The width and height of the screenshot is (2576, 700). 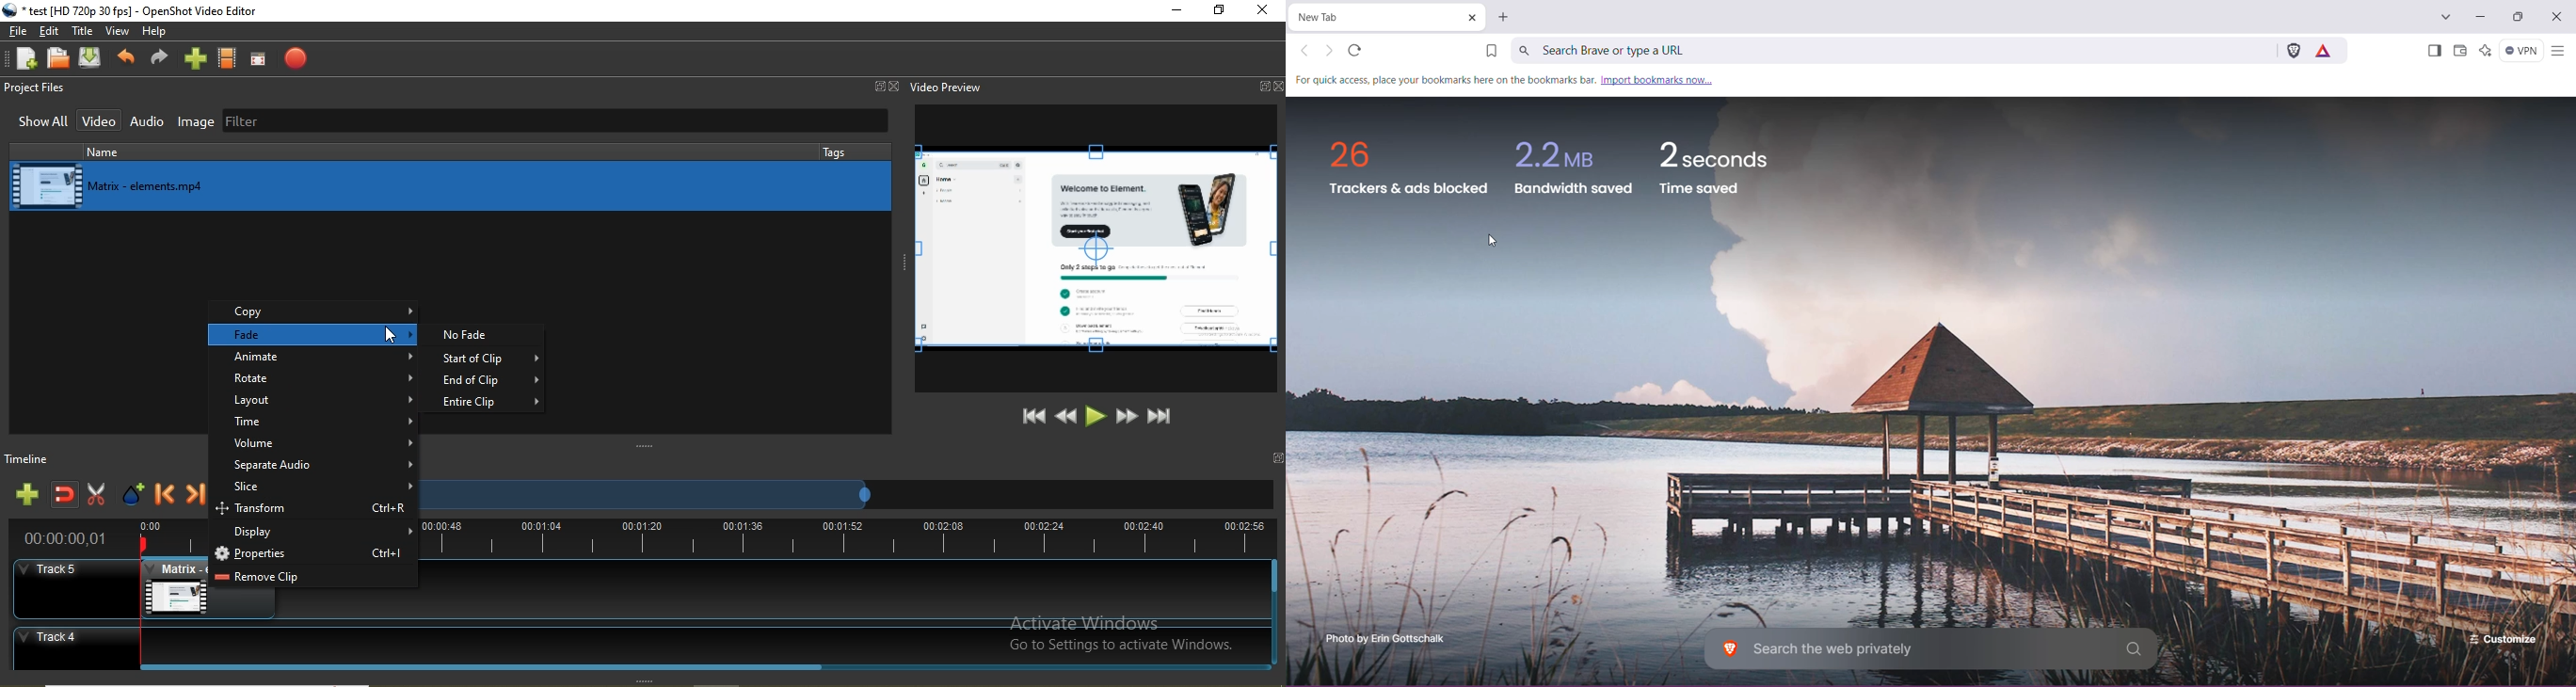 I want to click on start of clip, so click(x=491, y=360).